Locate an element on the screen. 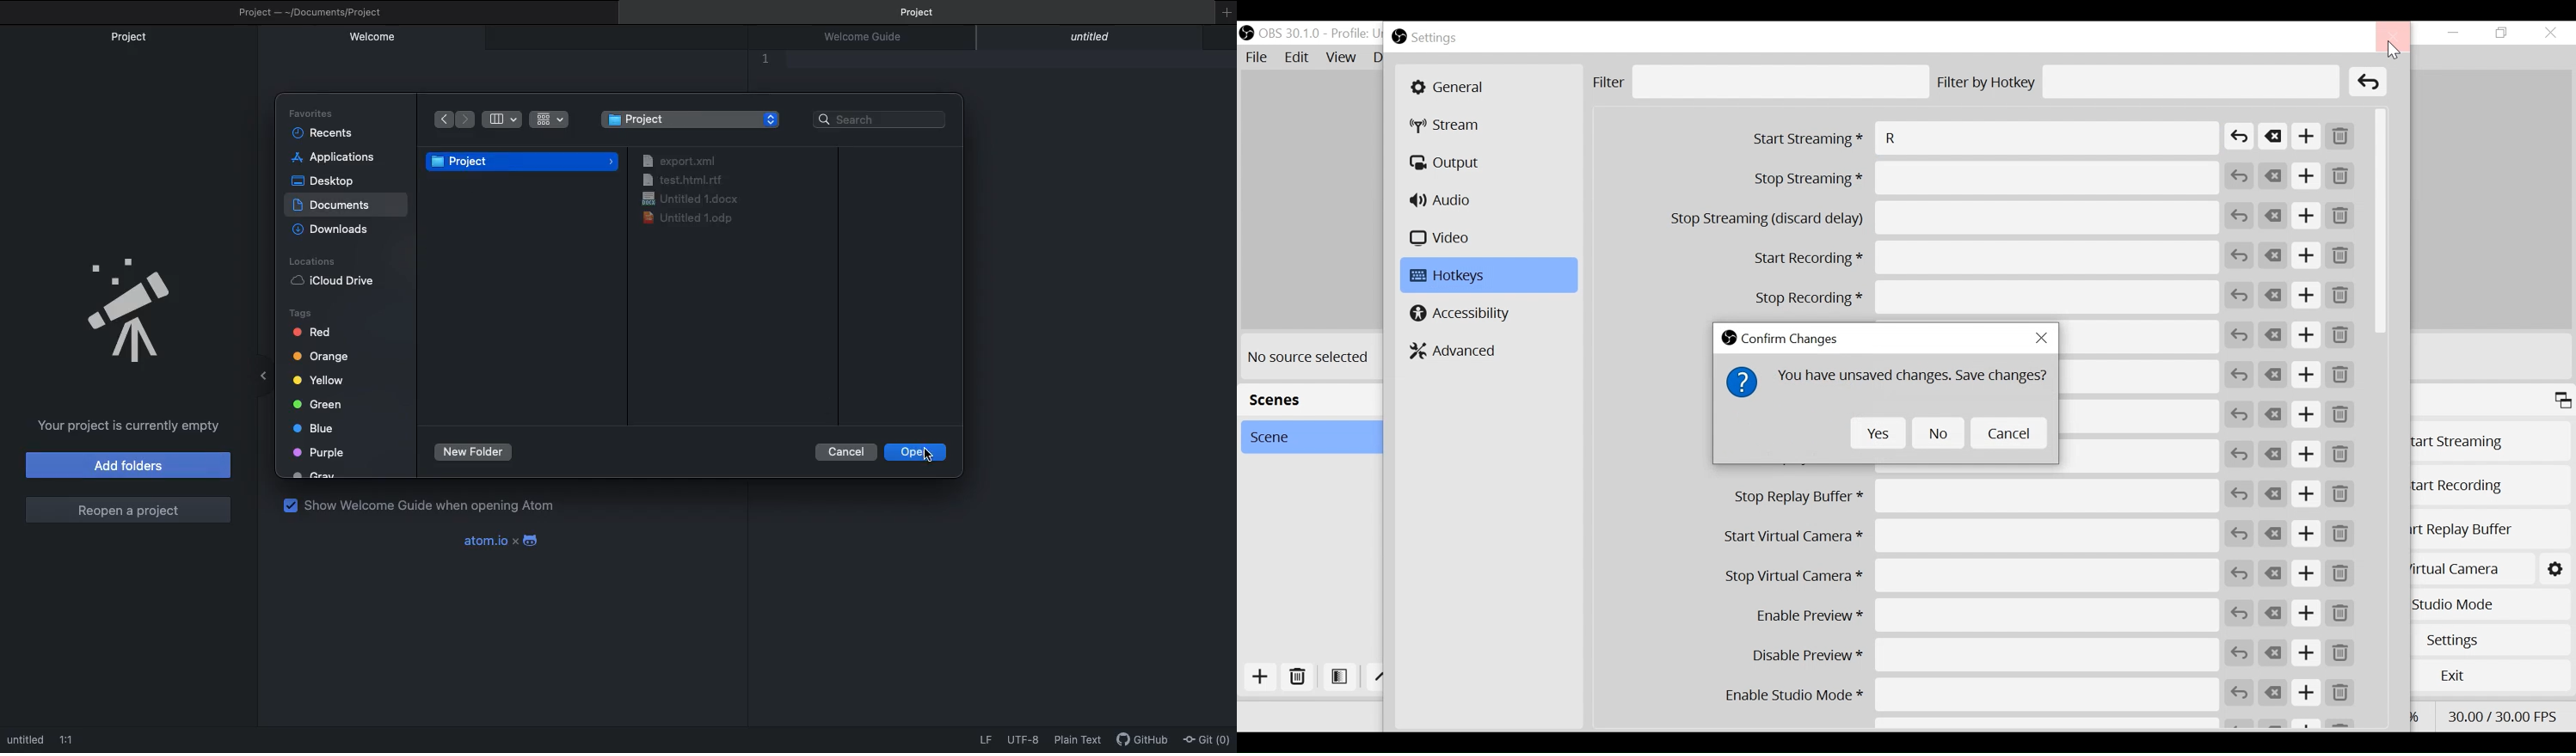 Image resolution: width=2576 pixels, height=756 pixels. Disable Preview is located at coordinates (1972, 657).